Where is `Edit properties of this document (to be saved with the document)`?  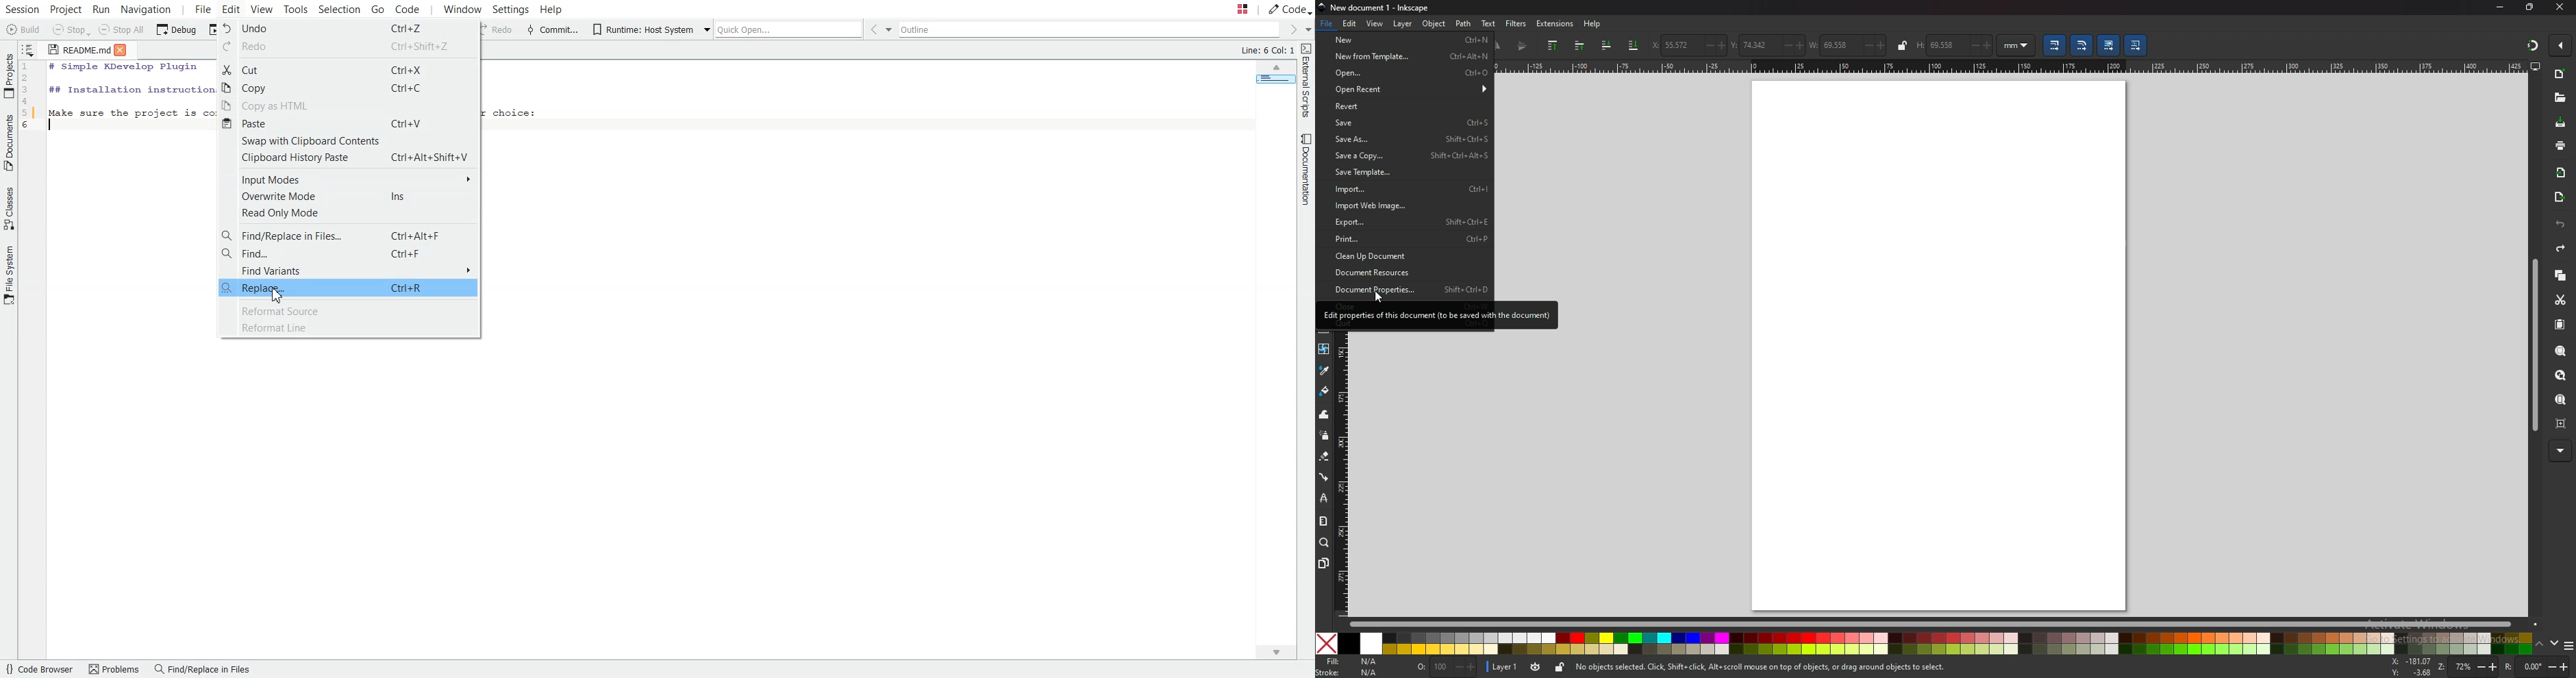
Edit properties of this document (to be saved with the document) is located at coordinates (1435, 316).